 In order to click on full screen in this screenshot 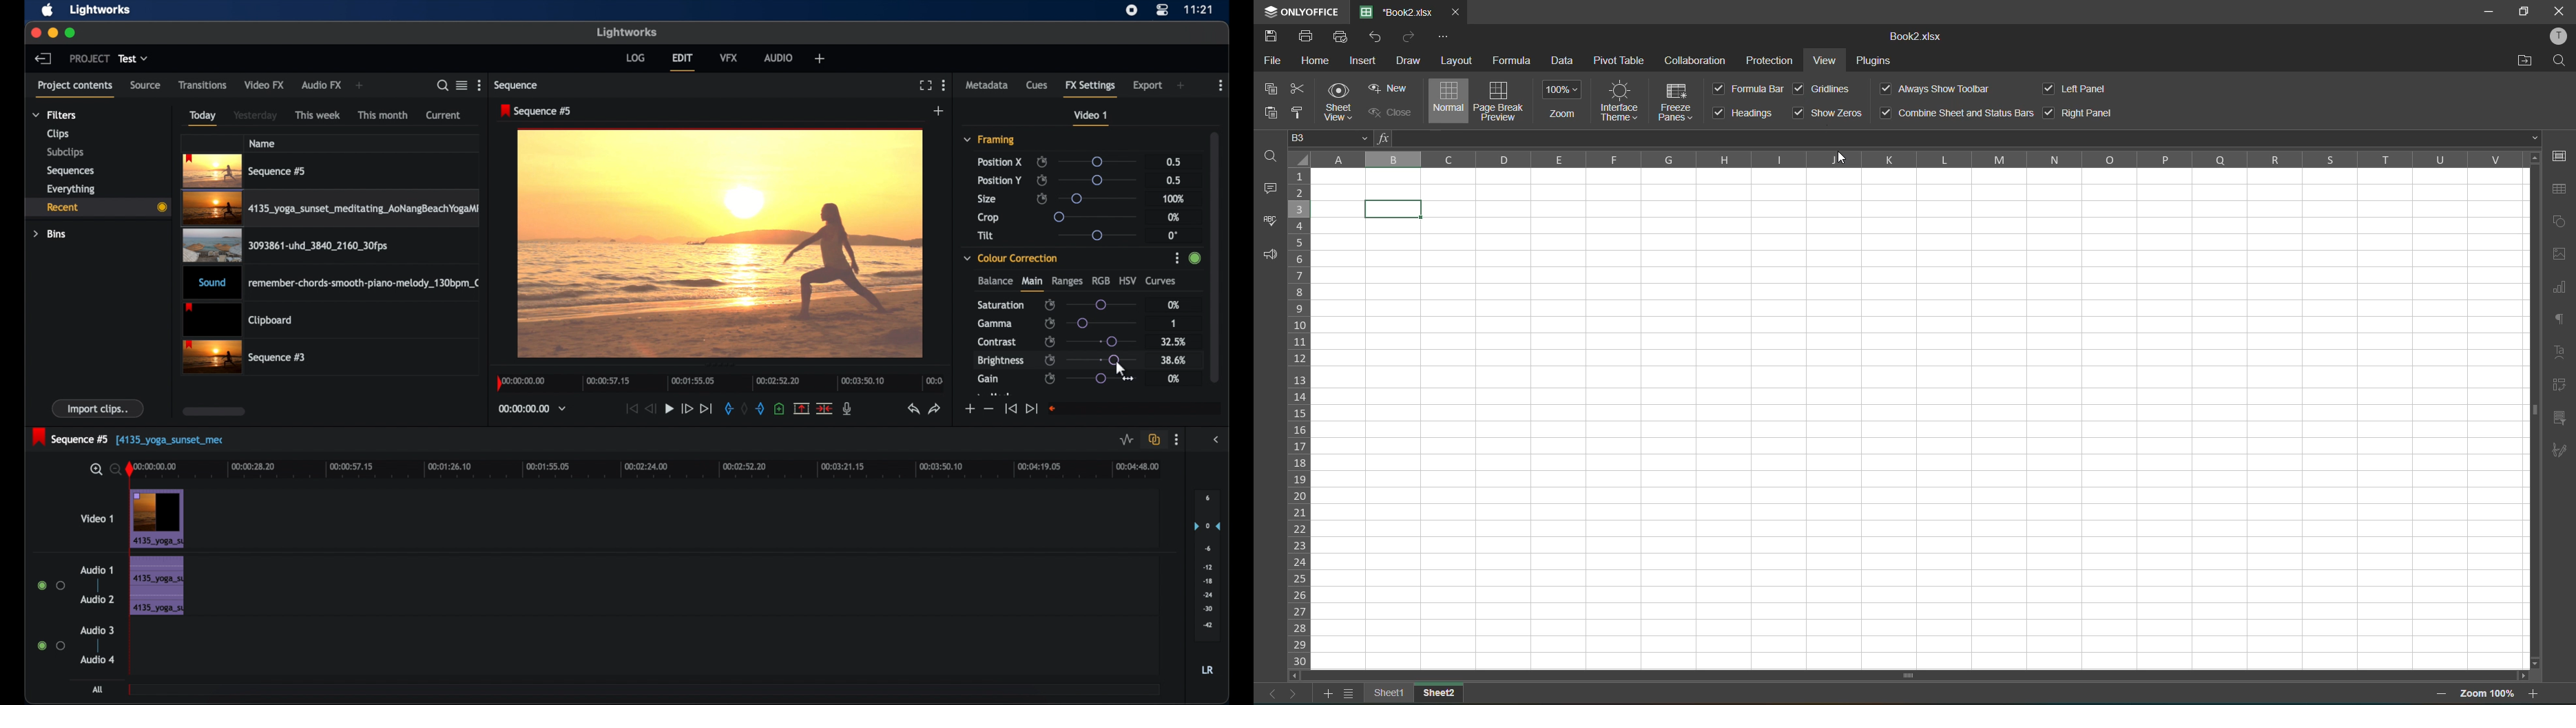, I will do `click(925, 86)`.